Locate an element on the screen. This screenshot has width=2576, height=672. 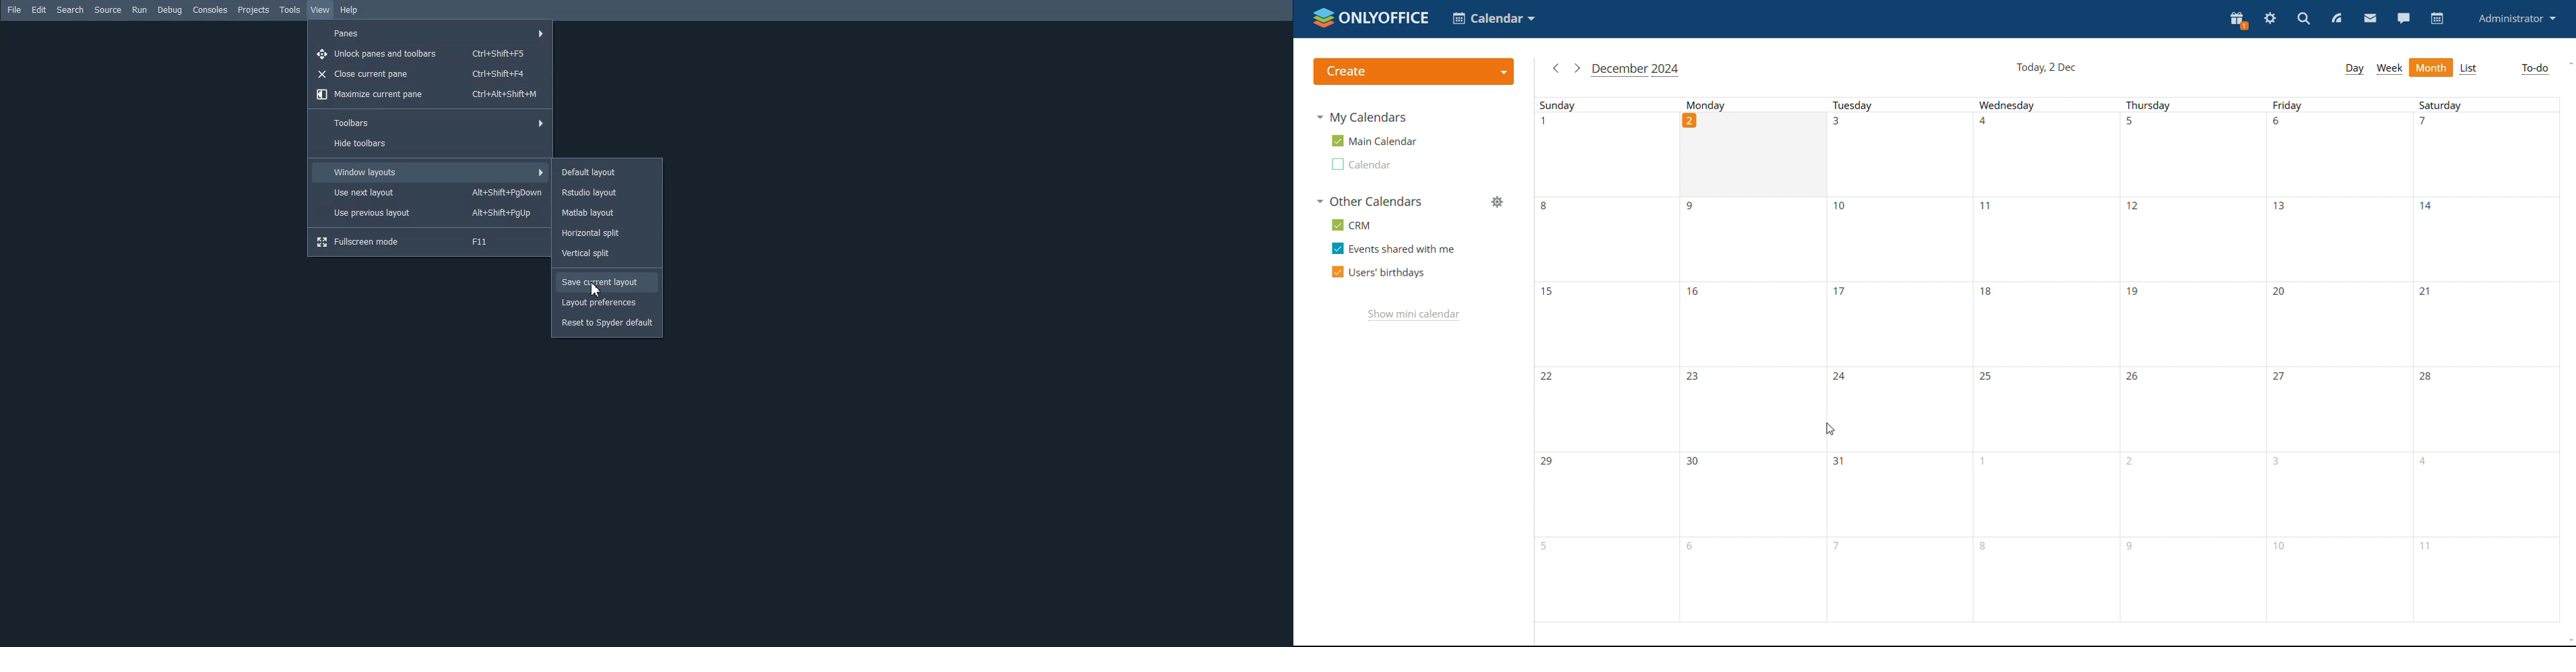
File is located at coordinates (14, 9).